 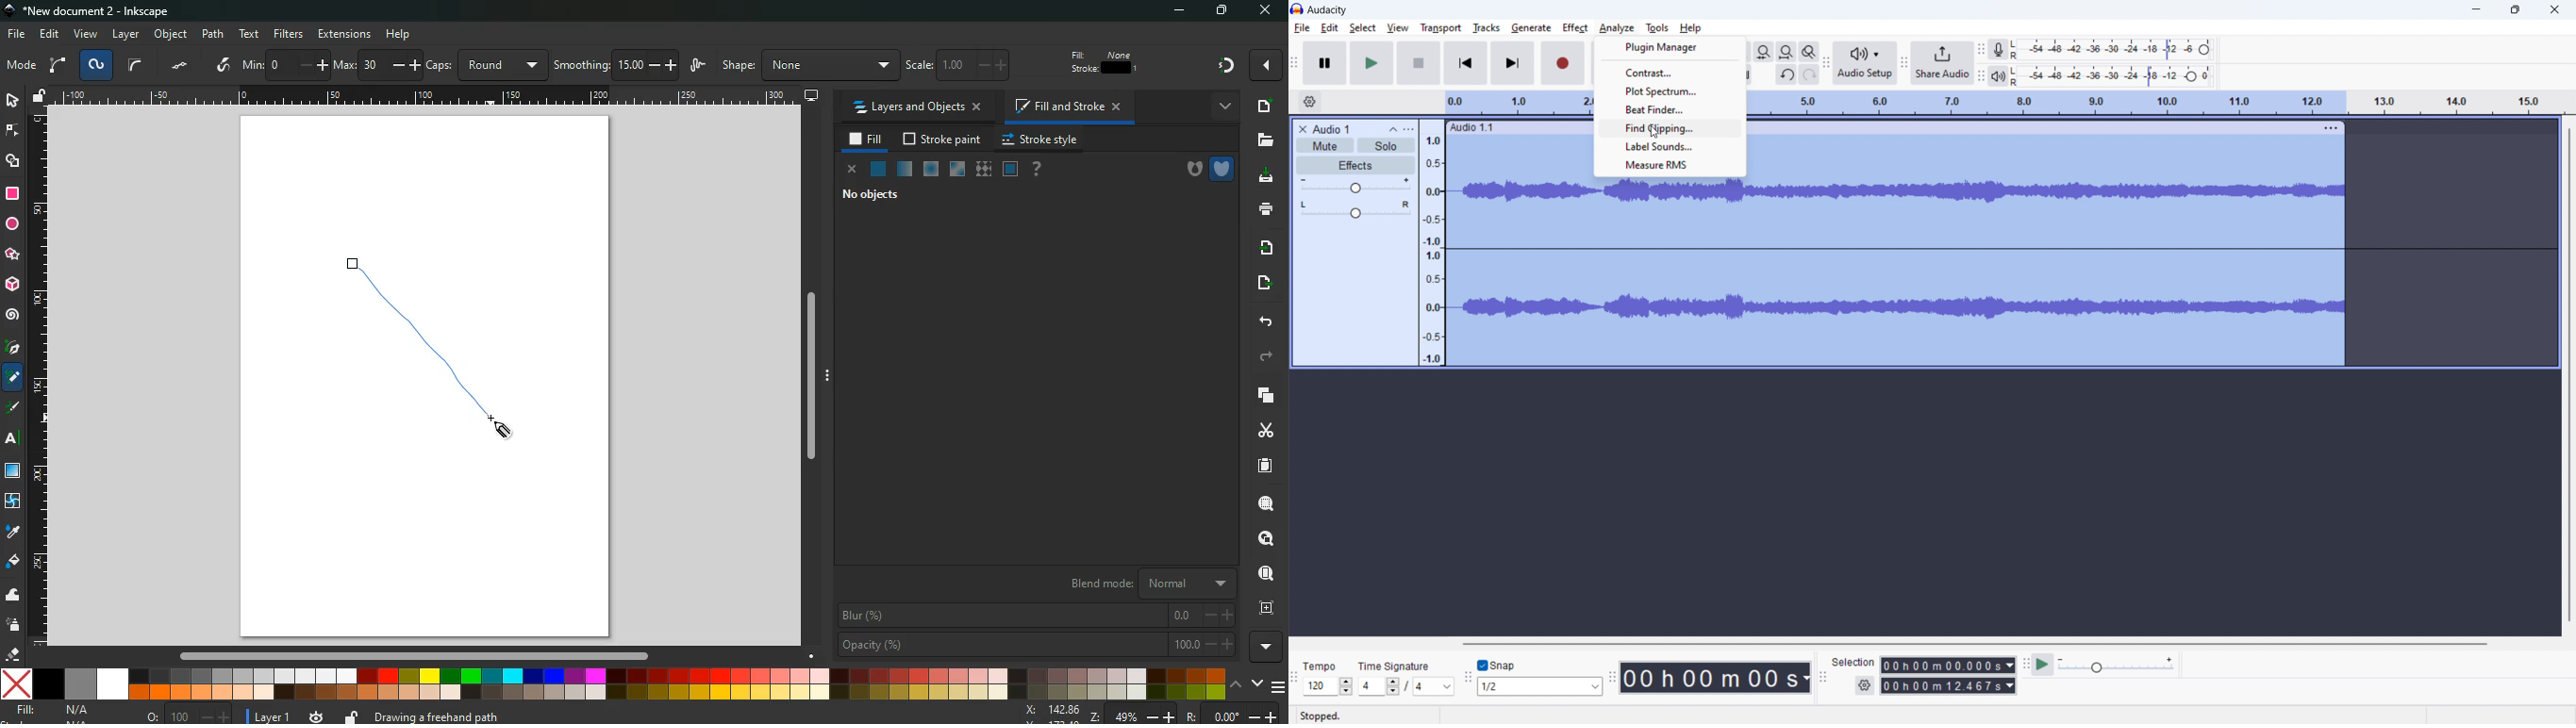 What do you see at coordinates (1715, 676) in the screenshot?
I see `time stamp` at bounding box center [1715, 676].